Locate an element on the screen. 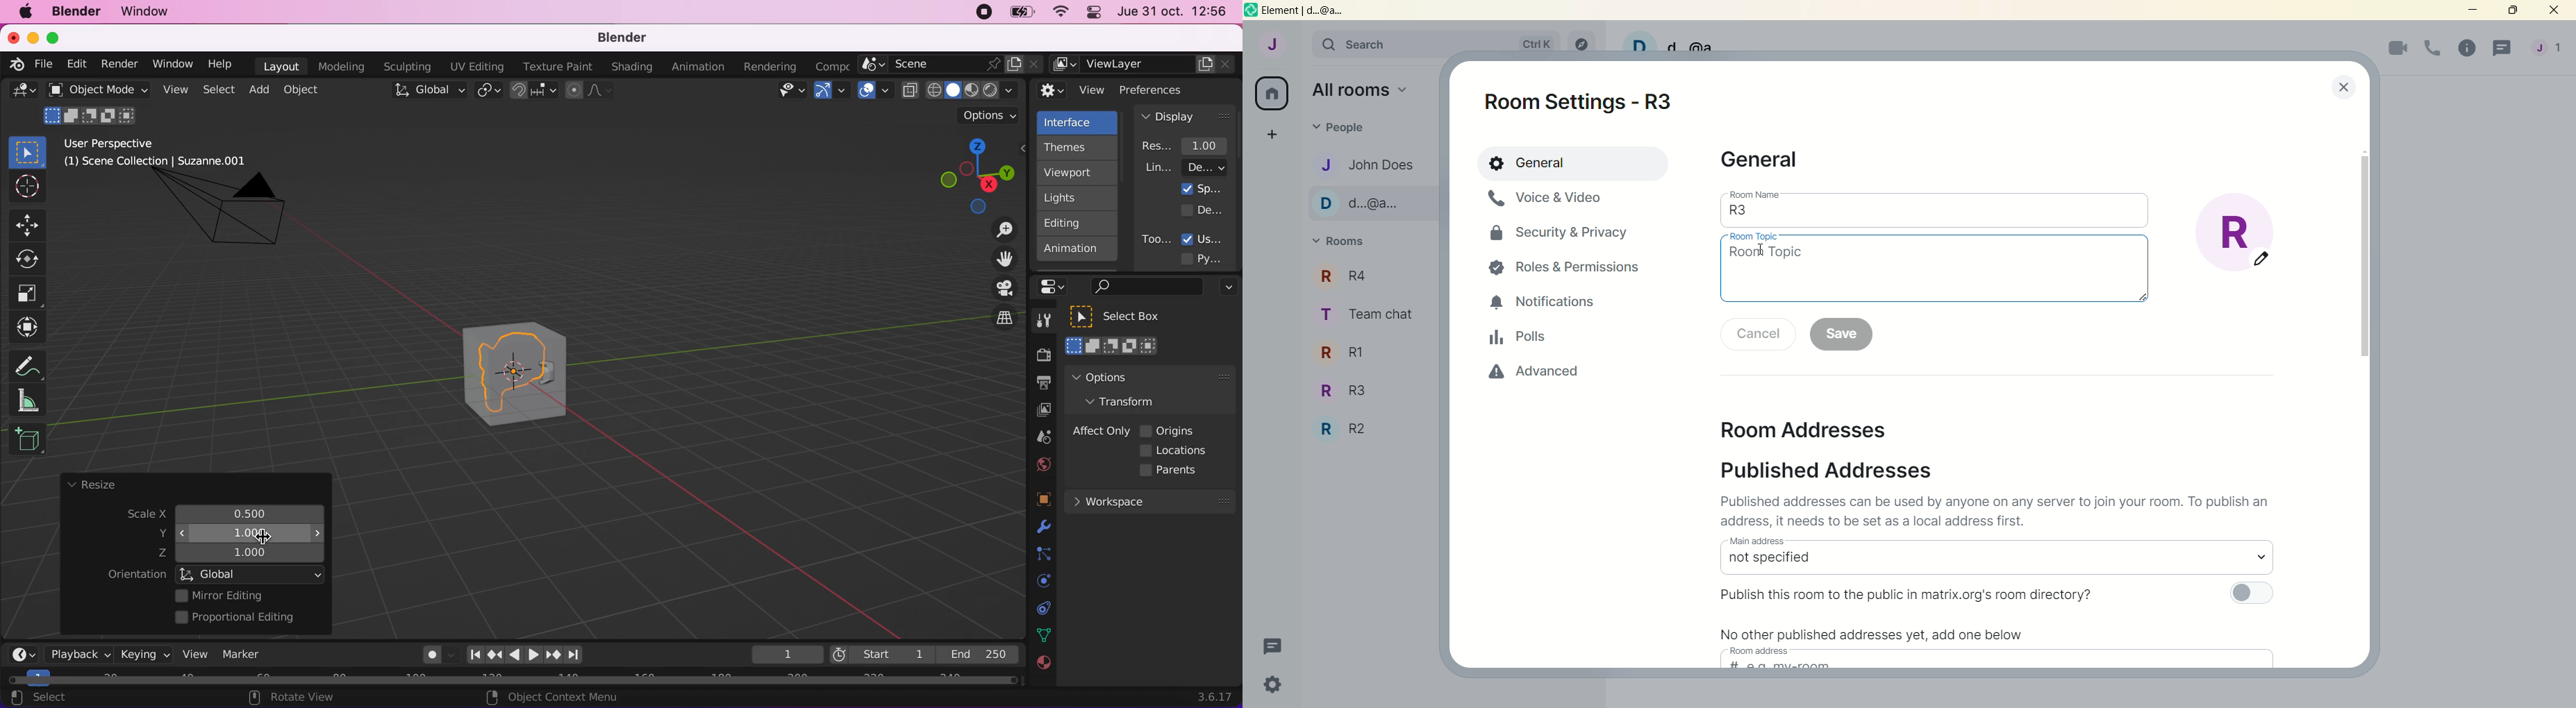  constraints is located at coordinates (1043, 554).